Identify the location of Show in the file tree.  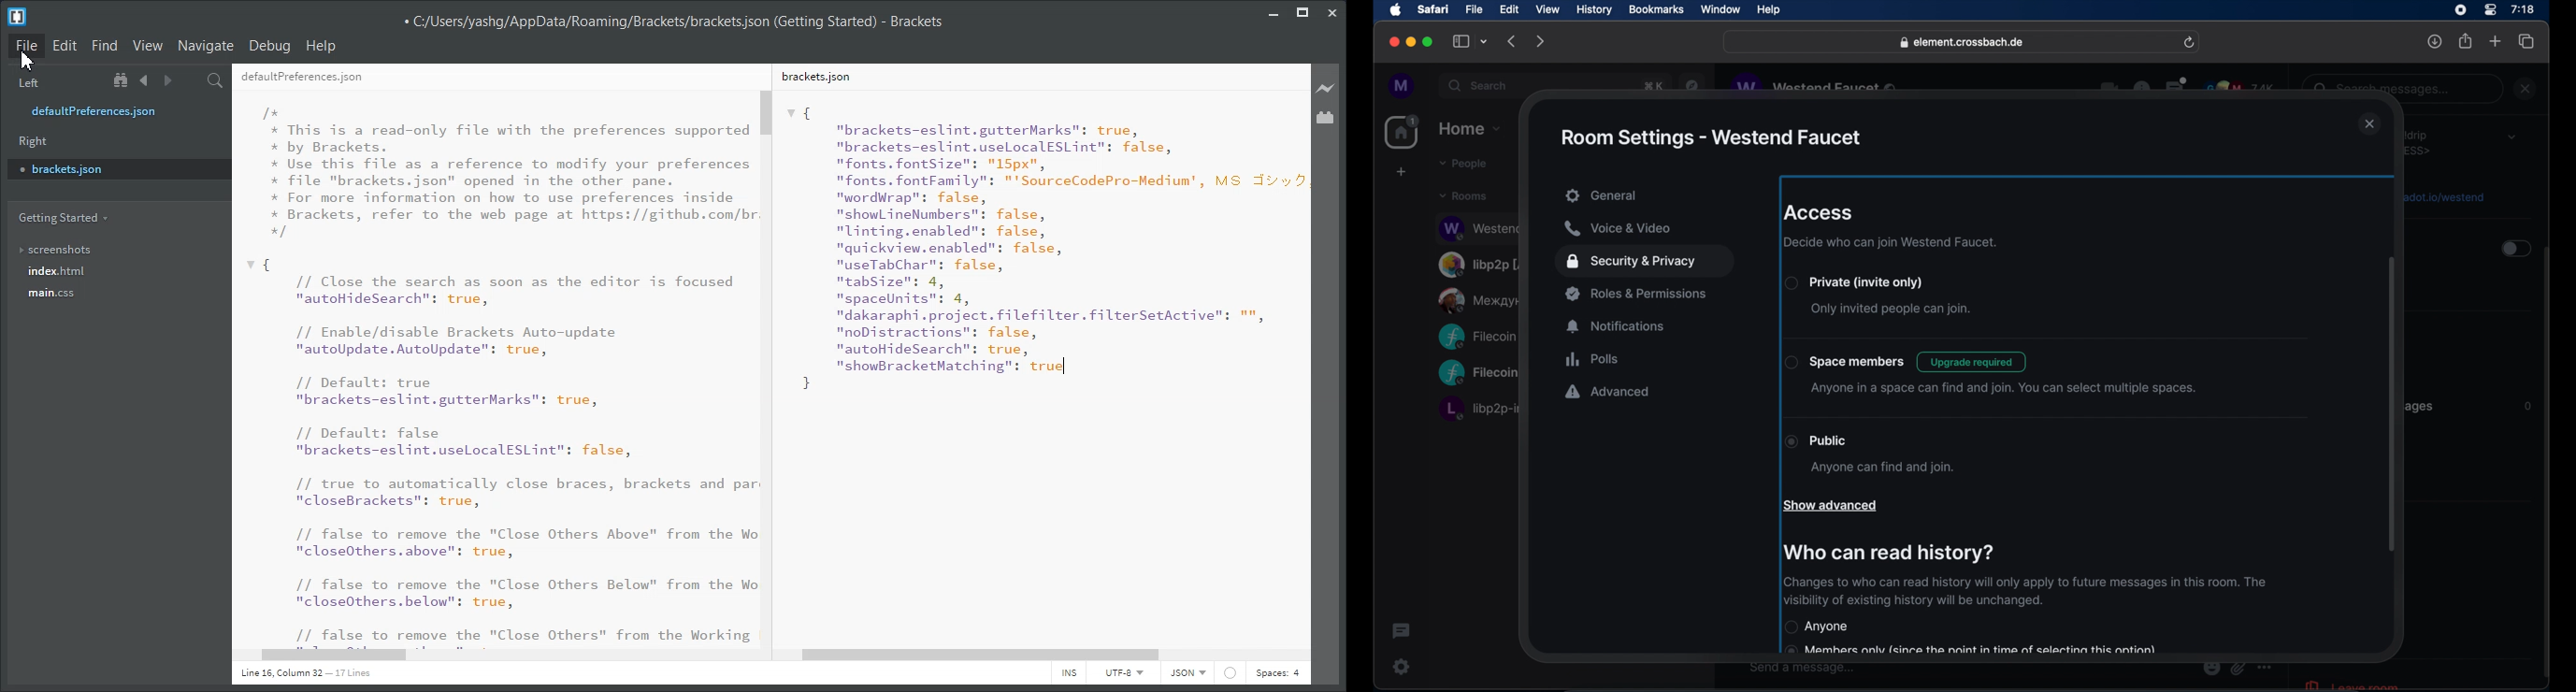
(122, 80).